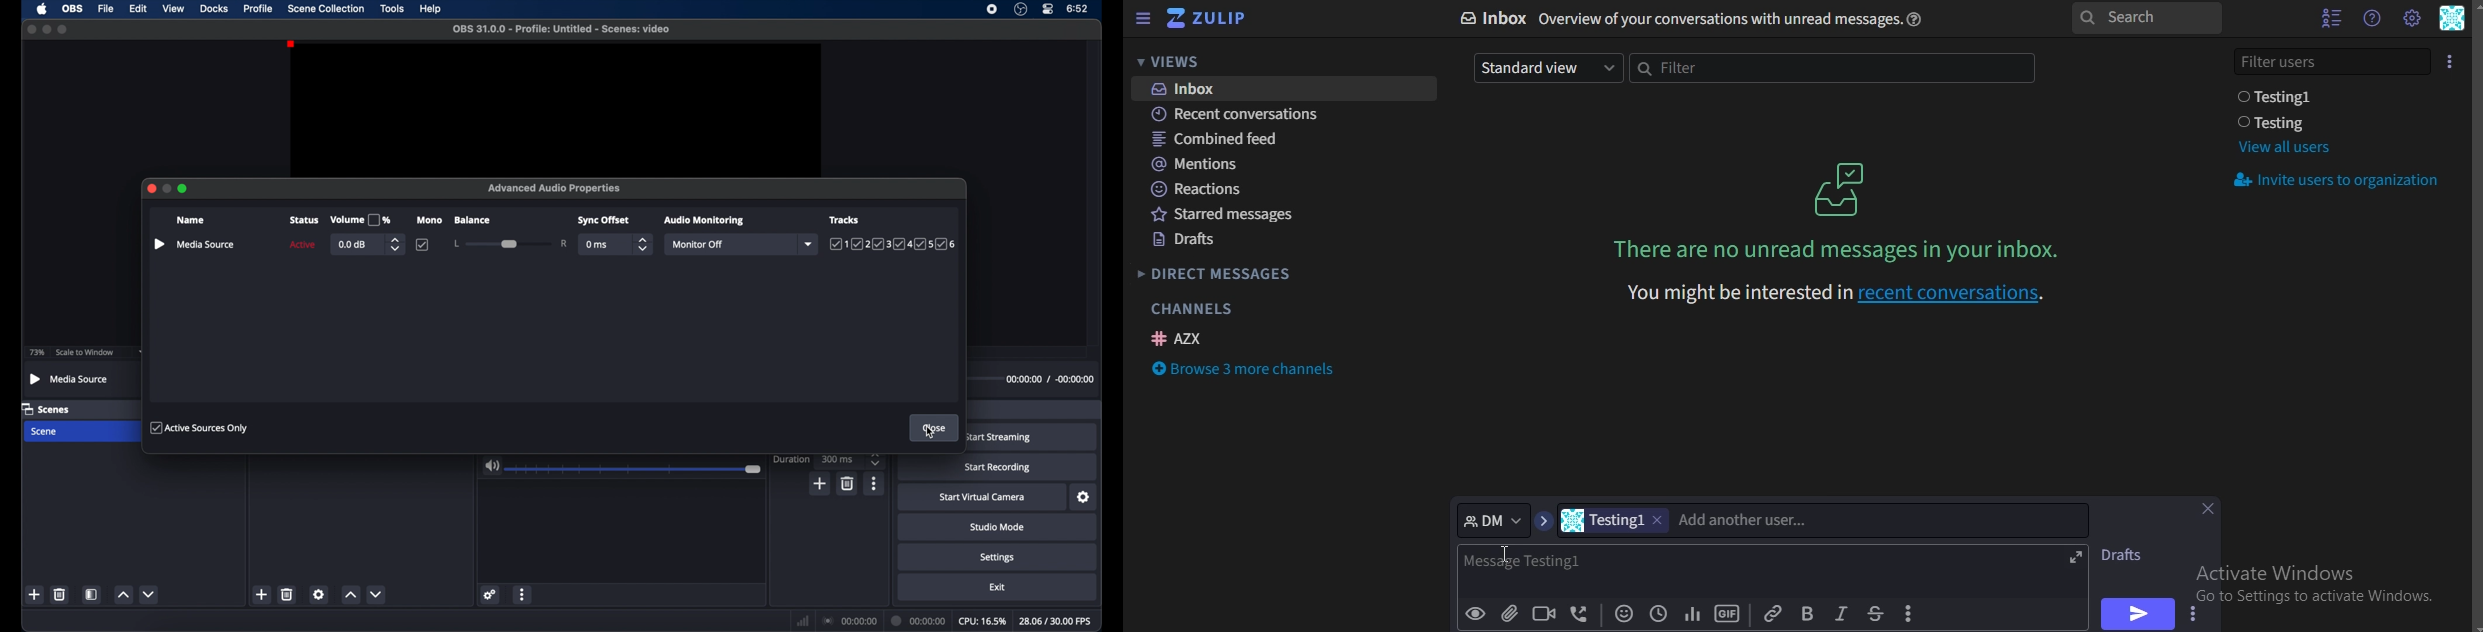 The height and width of the screenshot is (644, 2492). Describe the element at coordinates (122, 594) in the screenshot. I see `increment` at that location.